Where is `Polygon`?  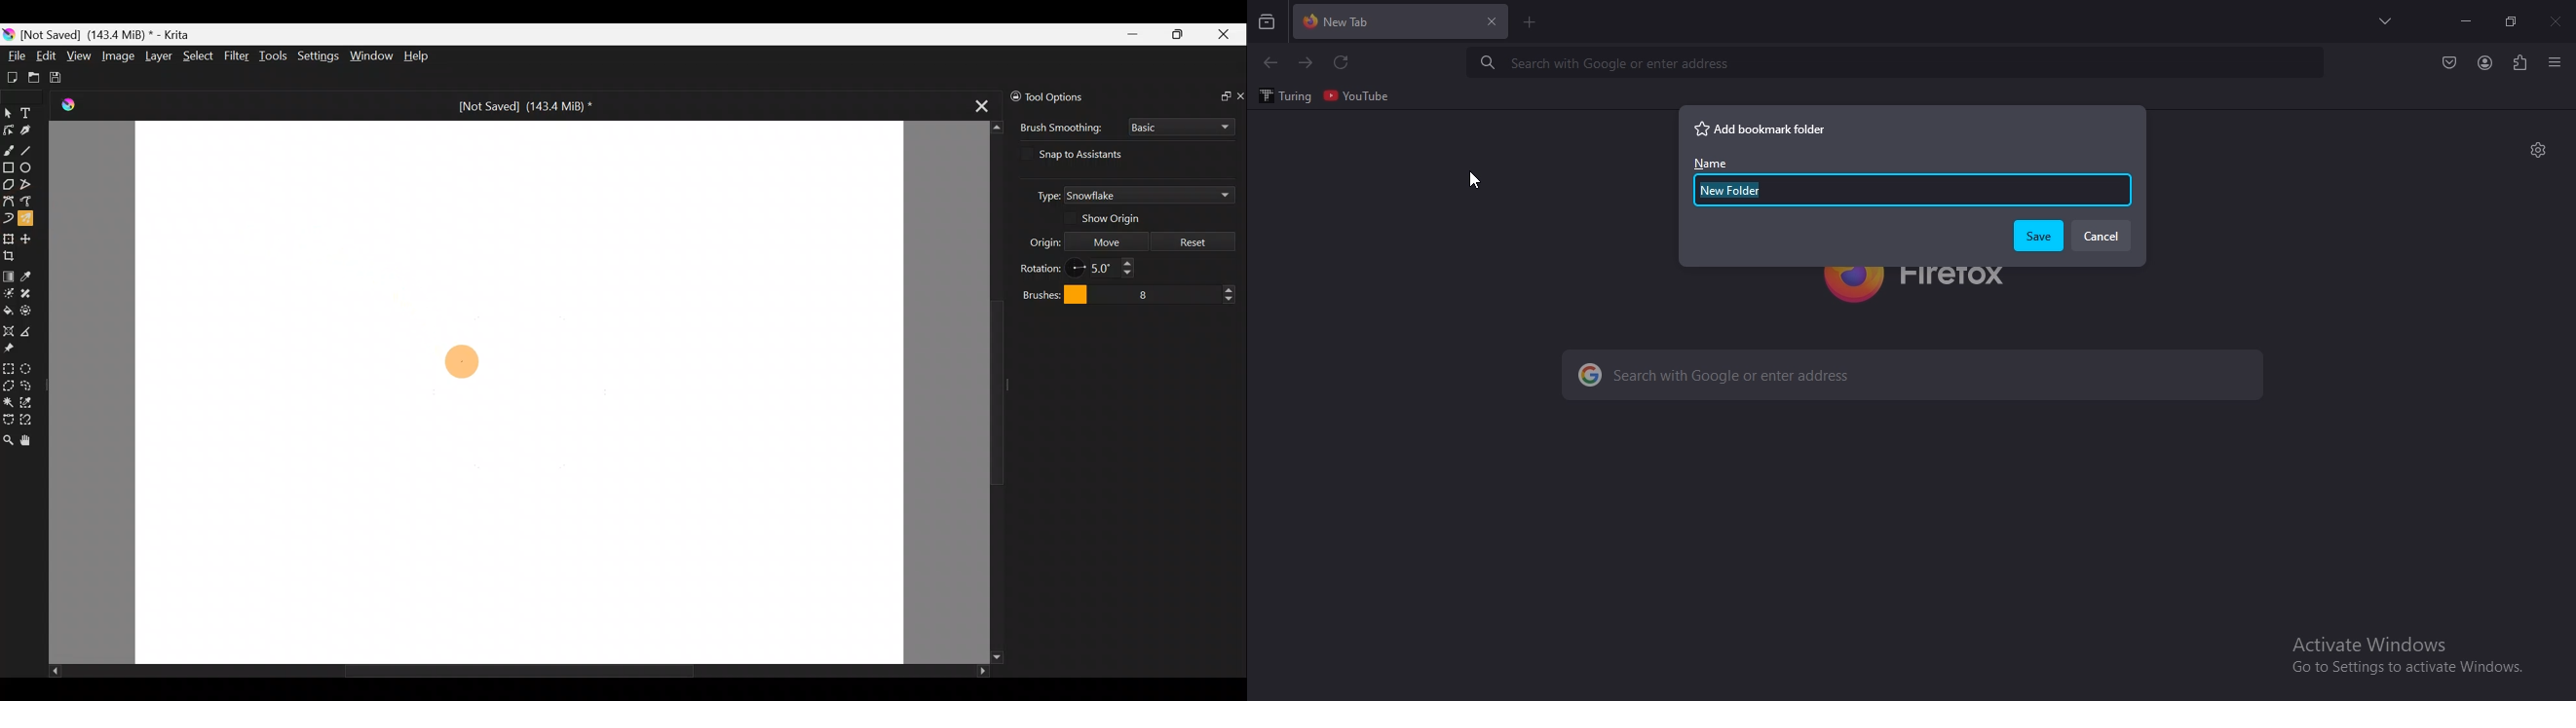 Polygon is located at coordinates (8, 184).